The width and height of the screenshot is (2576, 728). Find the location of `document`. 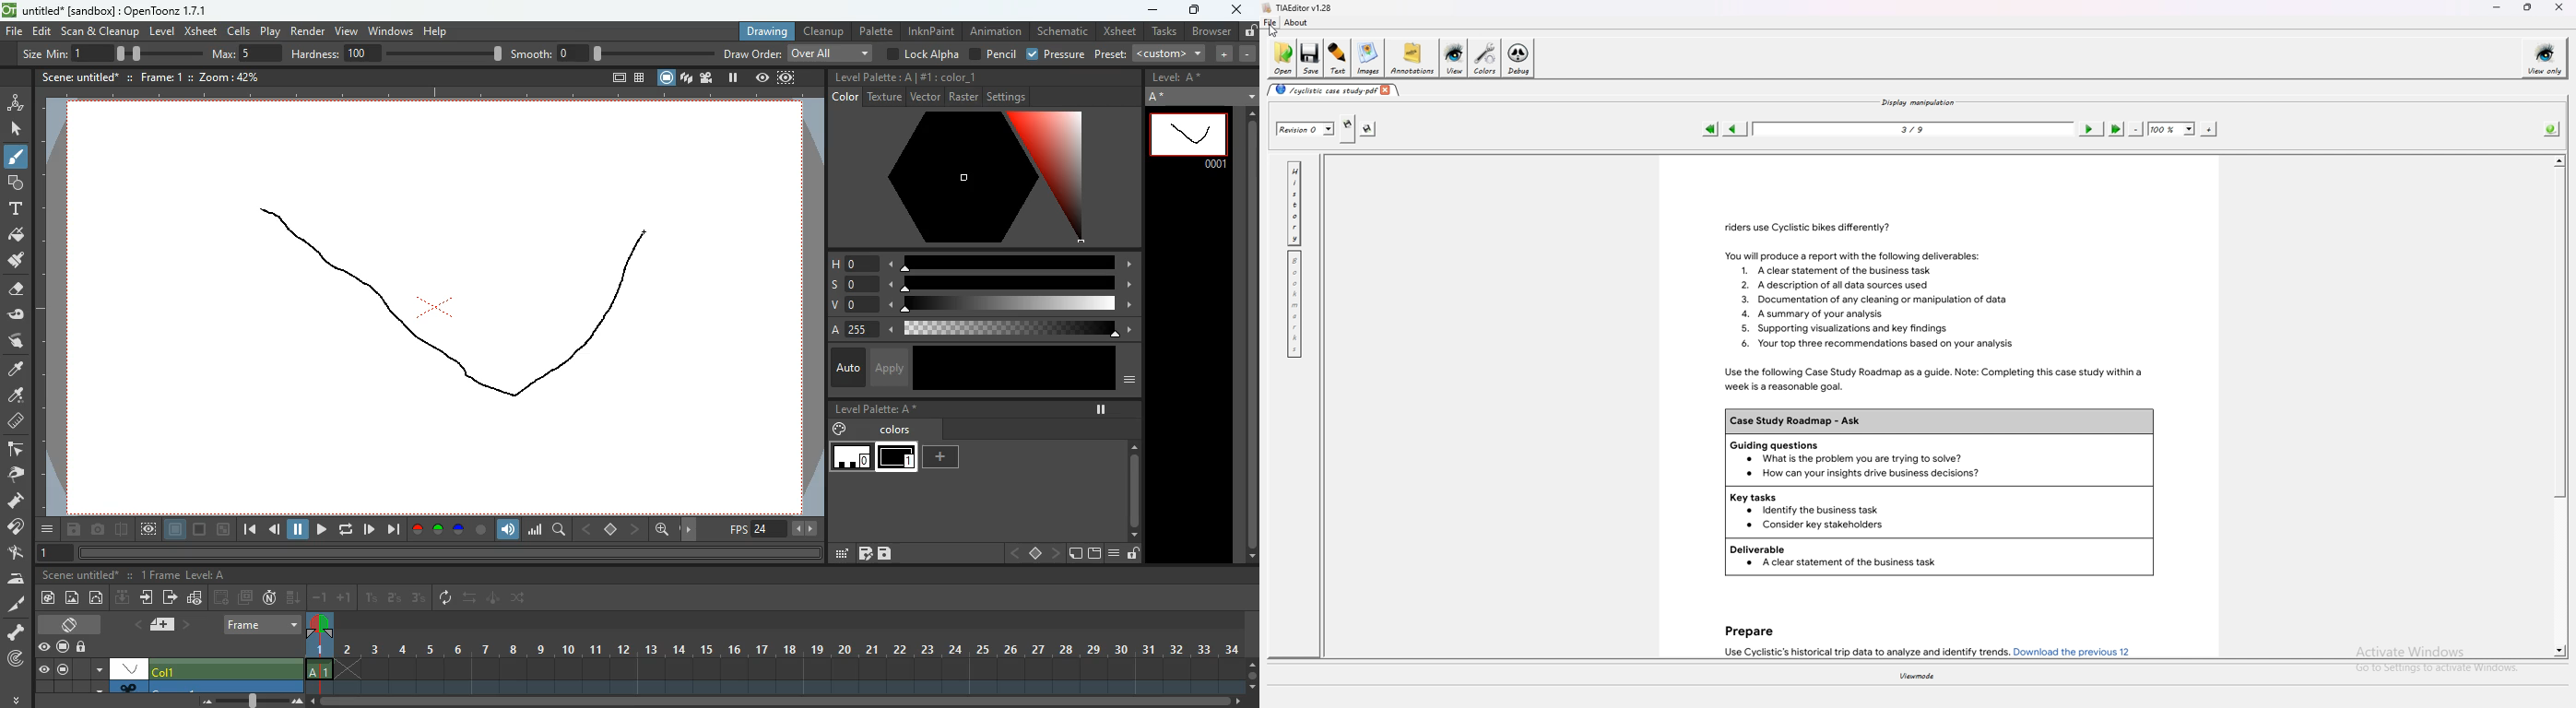

document is located at coordinates (1093, 554).